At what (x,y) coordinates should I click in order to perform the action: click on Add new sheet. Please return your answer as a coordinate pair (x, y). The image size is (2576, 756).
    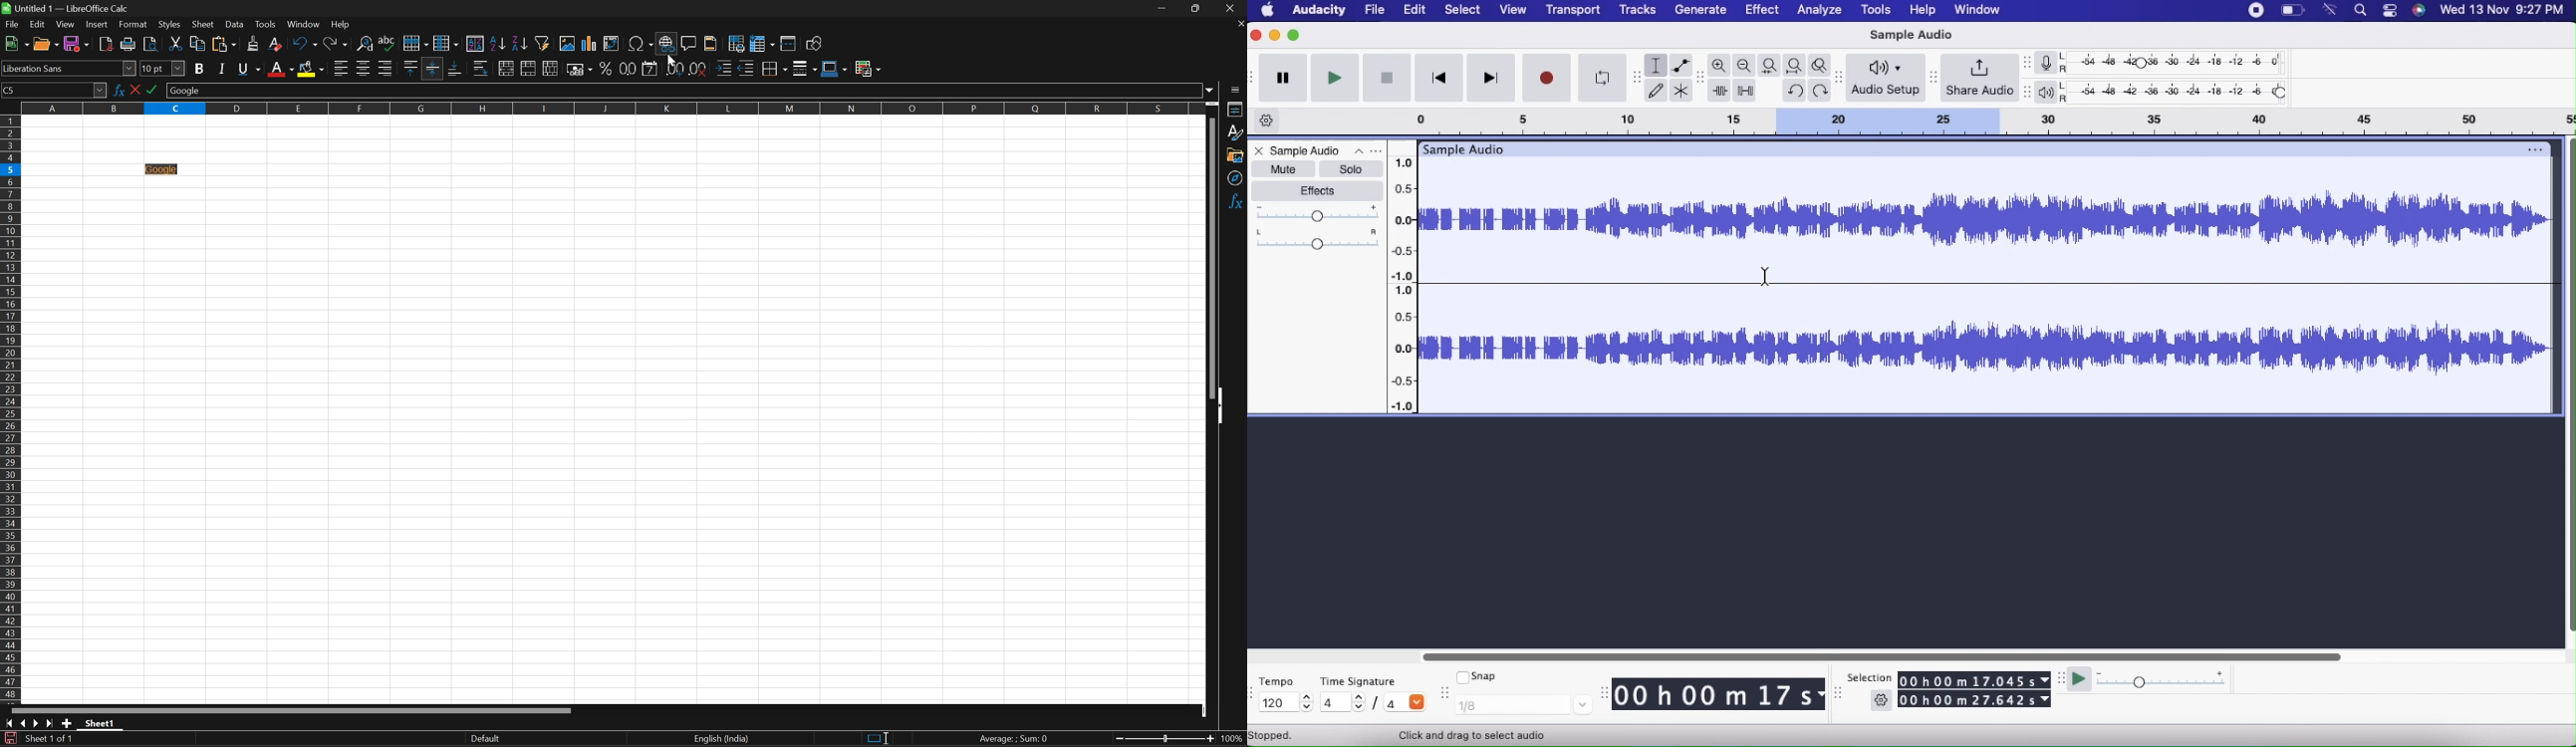
    Looking at the image, I should click on (67, 725).